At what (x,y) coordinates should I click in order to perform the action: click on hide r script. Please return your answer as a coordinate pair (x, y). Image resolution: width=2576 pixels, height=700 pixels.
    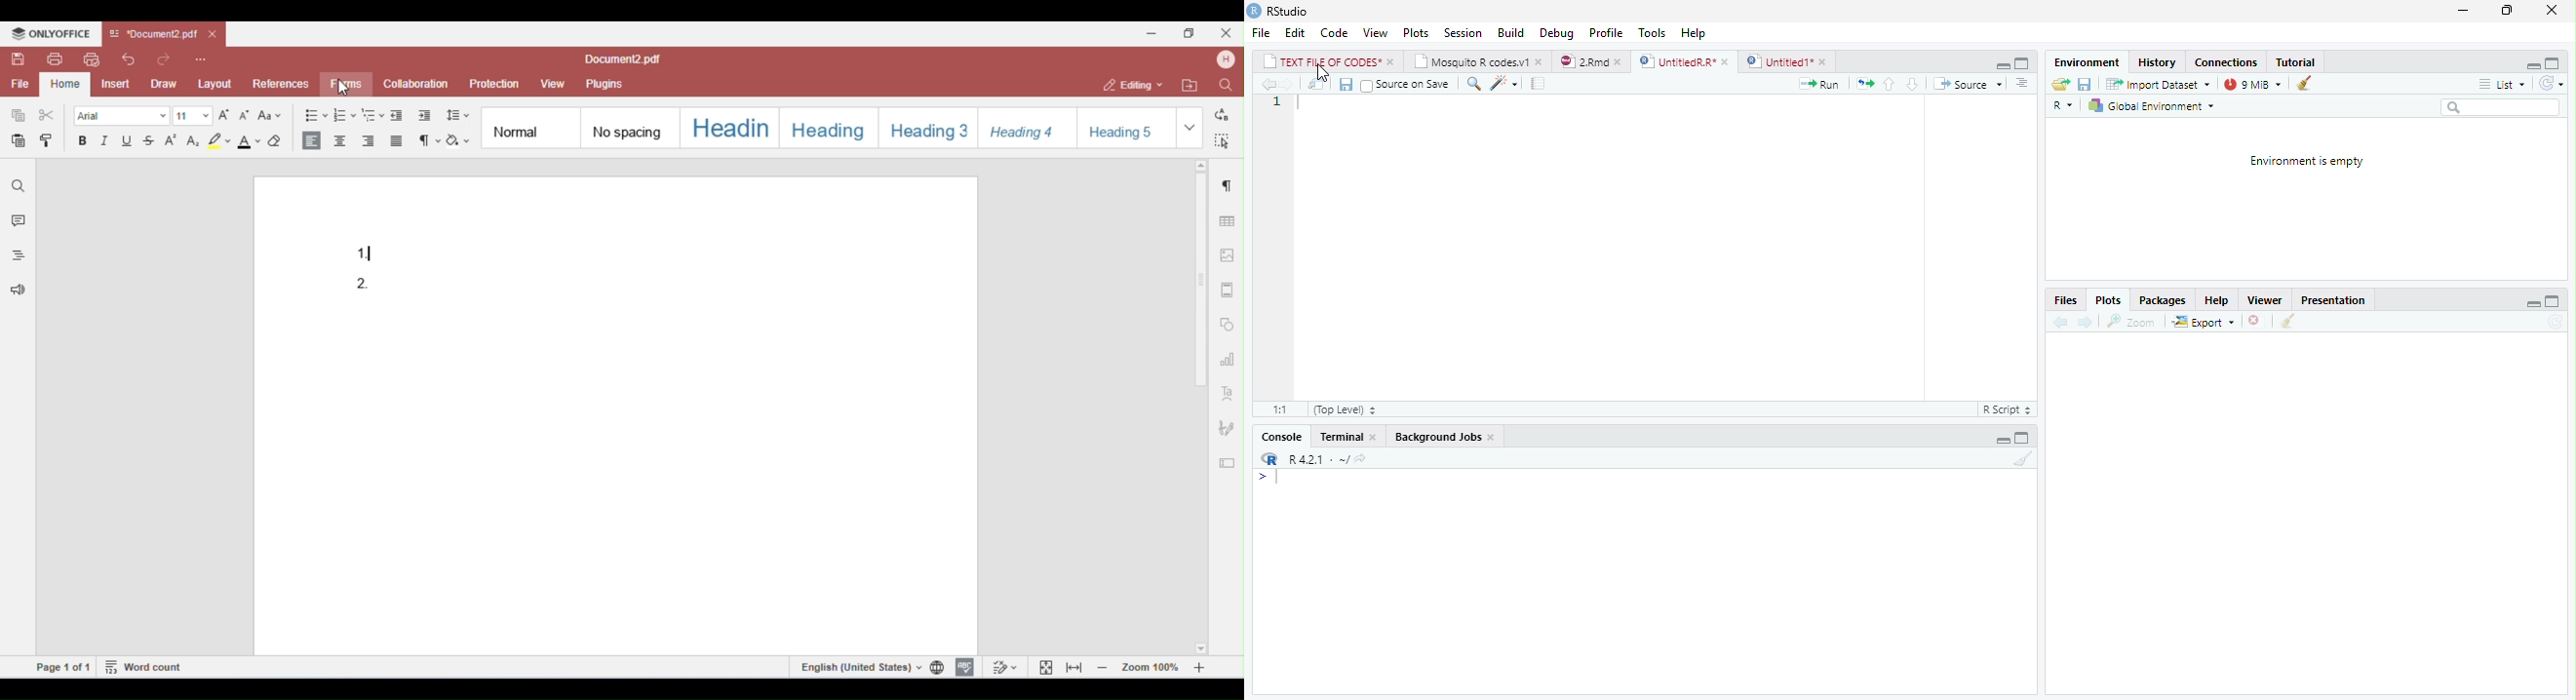
    Looking at the image, I should click on (2000, 65).